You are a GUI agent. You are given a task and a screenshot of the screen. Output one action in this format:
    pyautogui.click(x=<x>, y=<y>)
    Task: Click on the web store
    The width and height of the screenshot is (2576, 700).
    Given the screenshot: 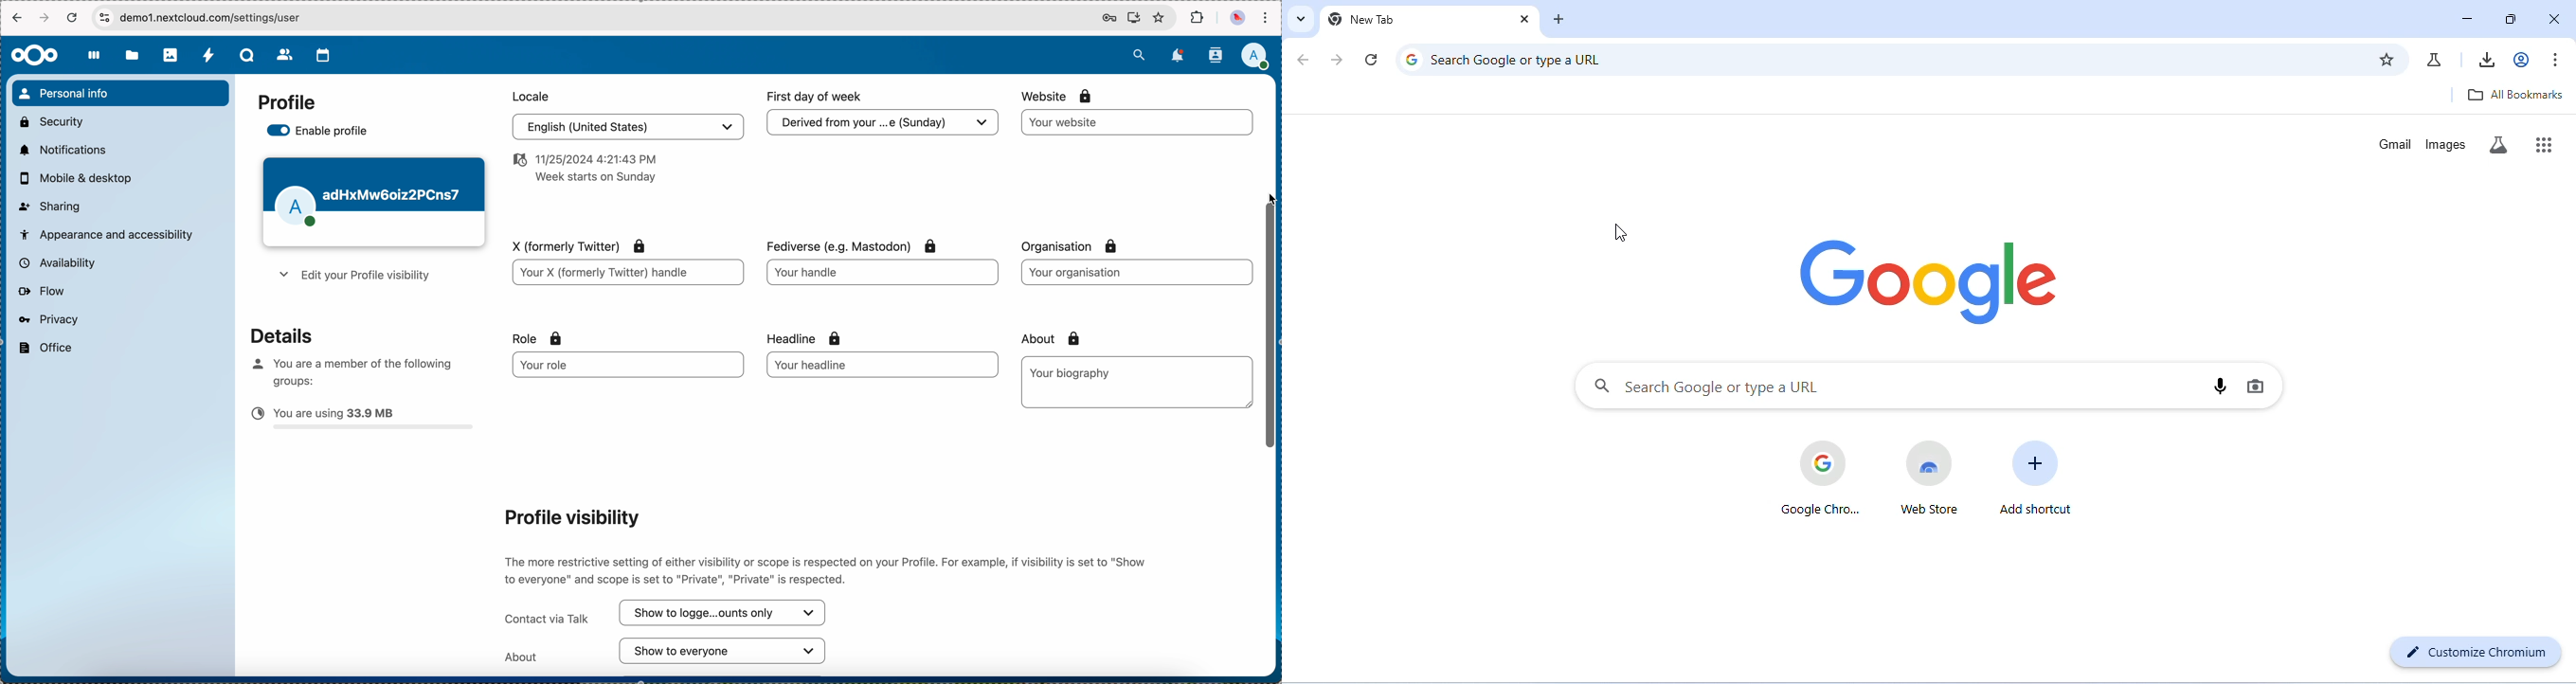 What is the action you would take?
    pyautogui.click(x=1932, y=477)
    